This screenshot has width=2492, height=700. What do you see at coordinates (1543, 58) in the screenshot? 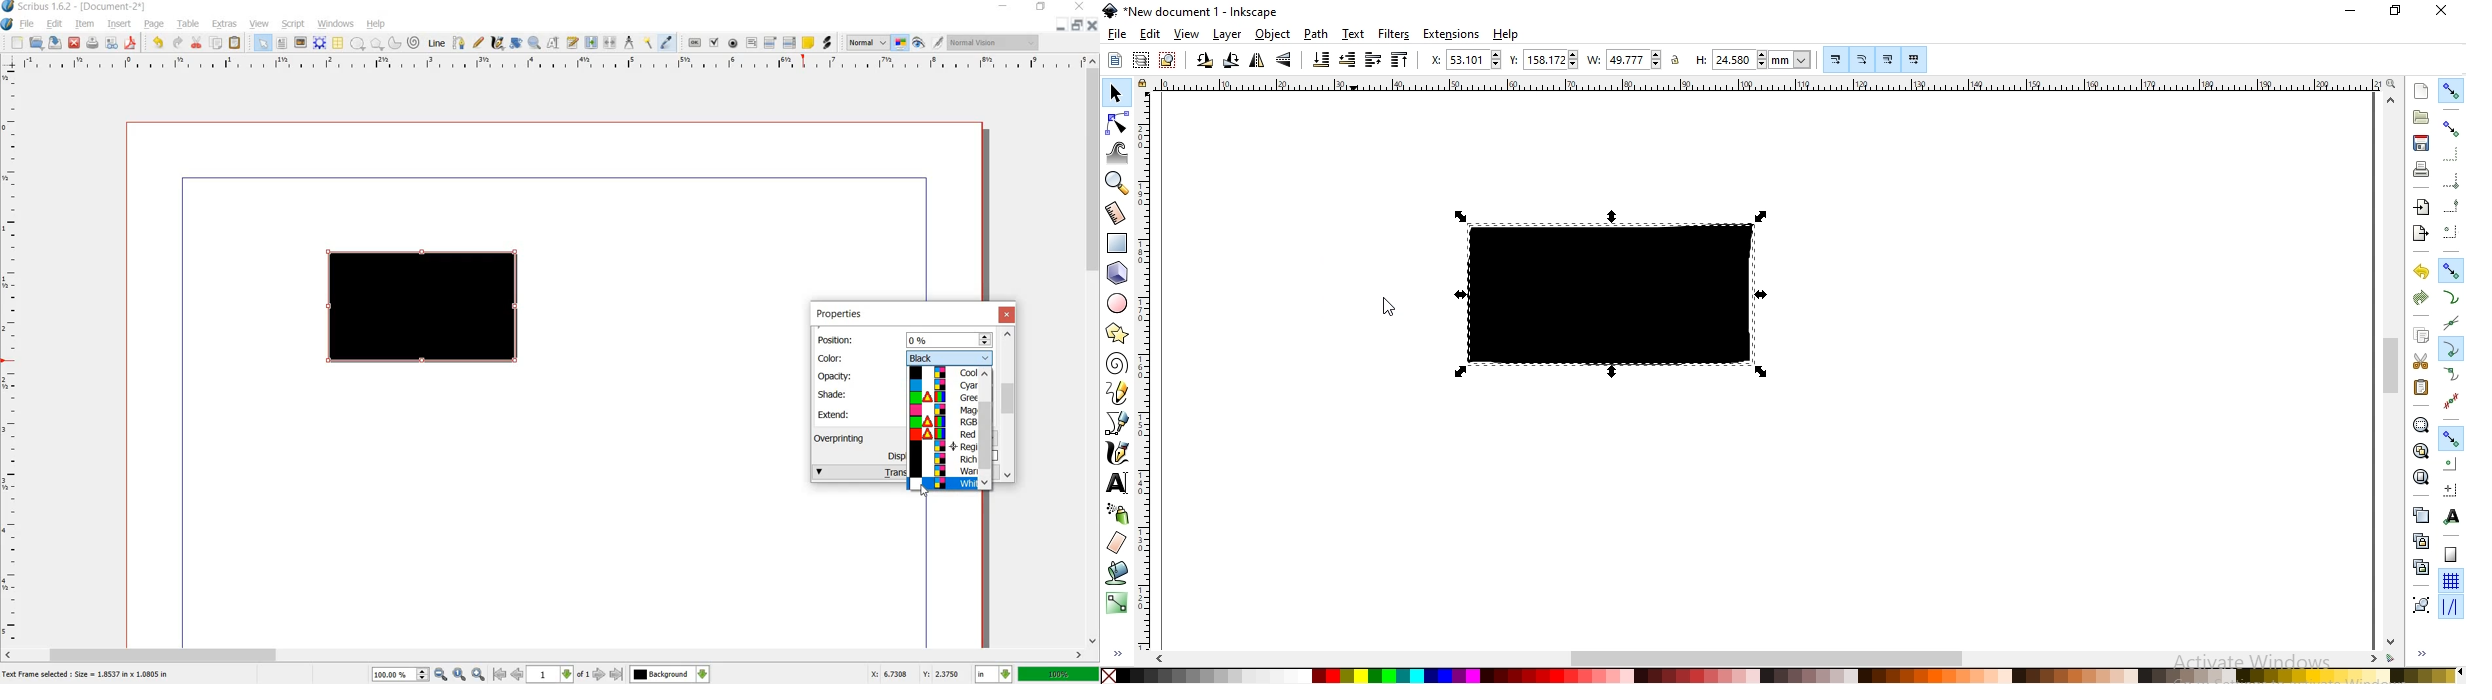
I see `vertical coordinate of selection` at bounding box center [1543, 58].